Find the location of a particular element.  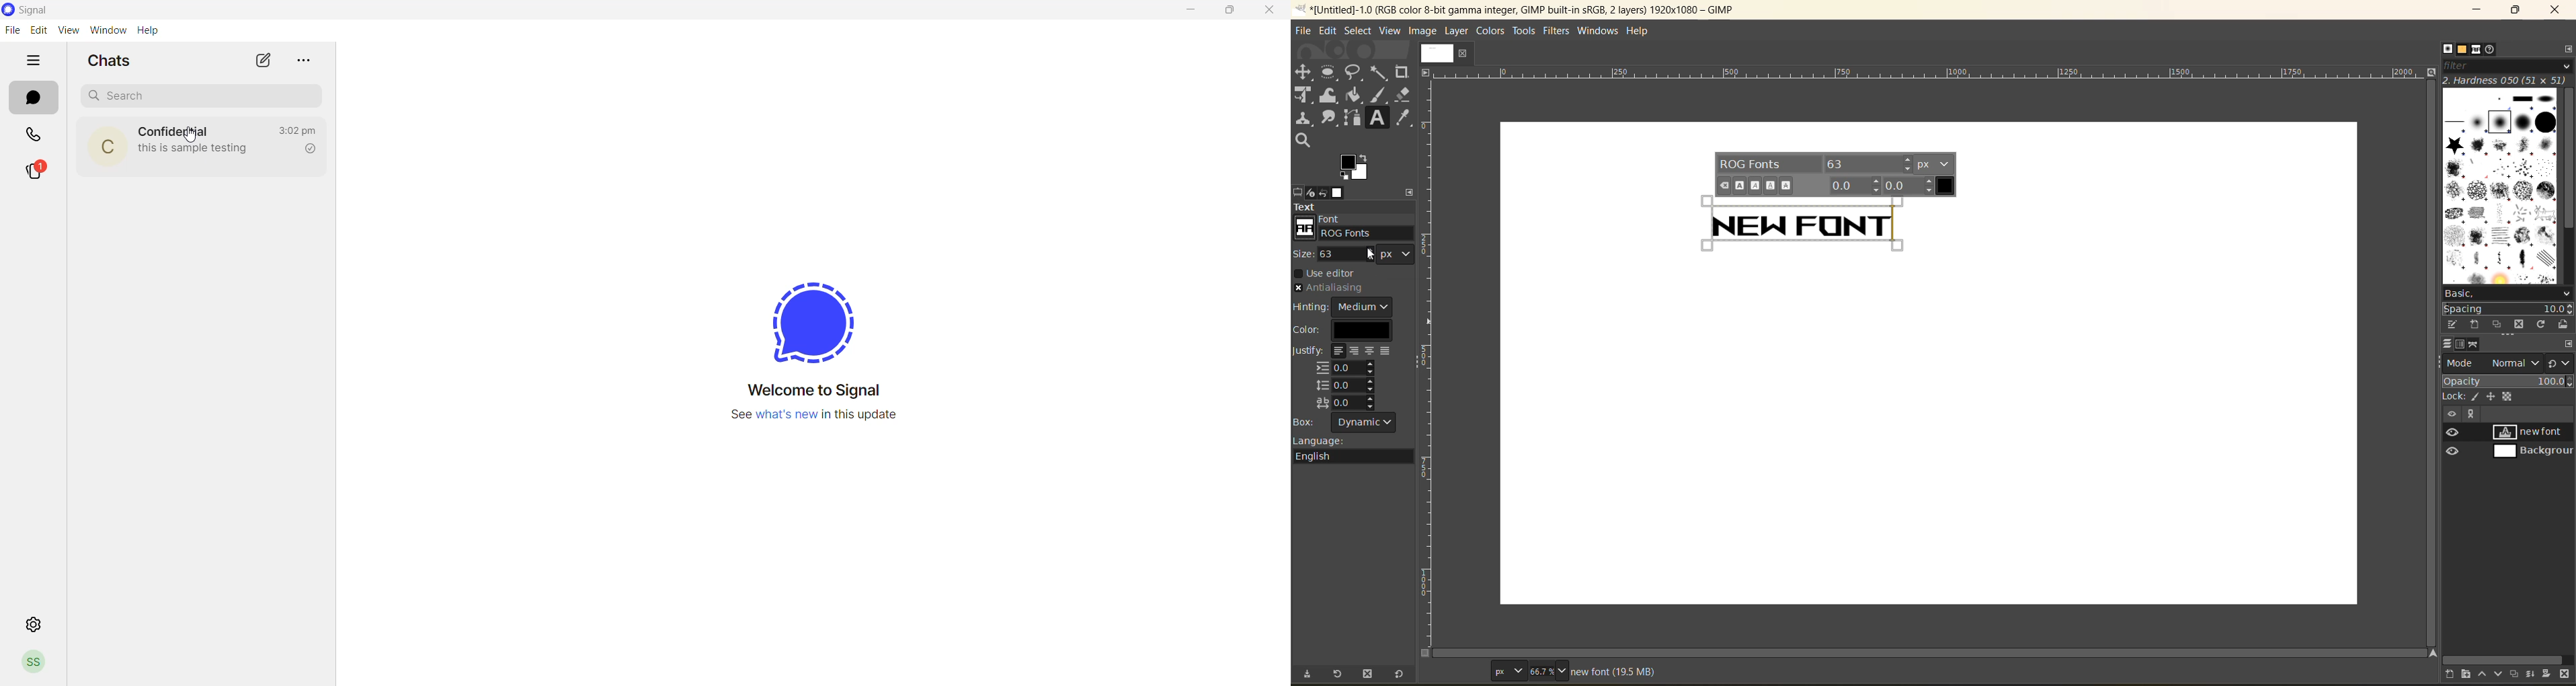

window is located at coordinates (110, 29).